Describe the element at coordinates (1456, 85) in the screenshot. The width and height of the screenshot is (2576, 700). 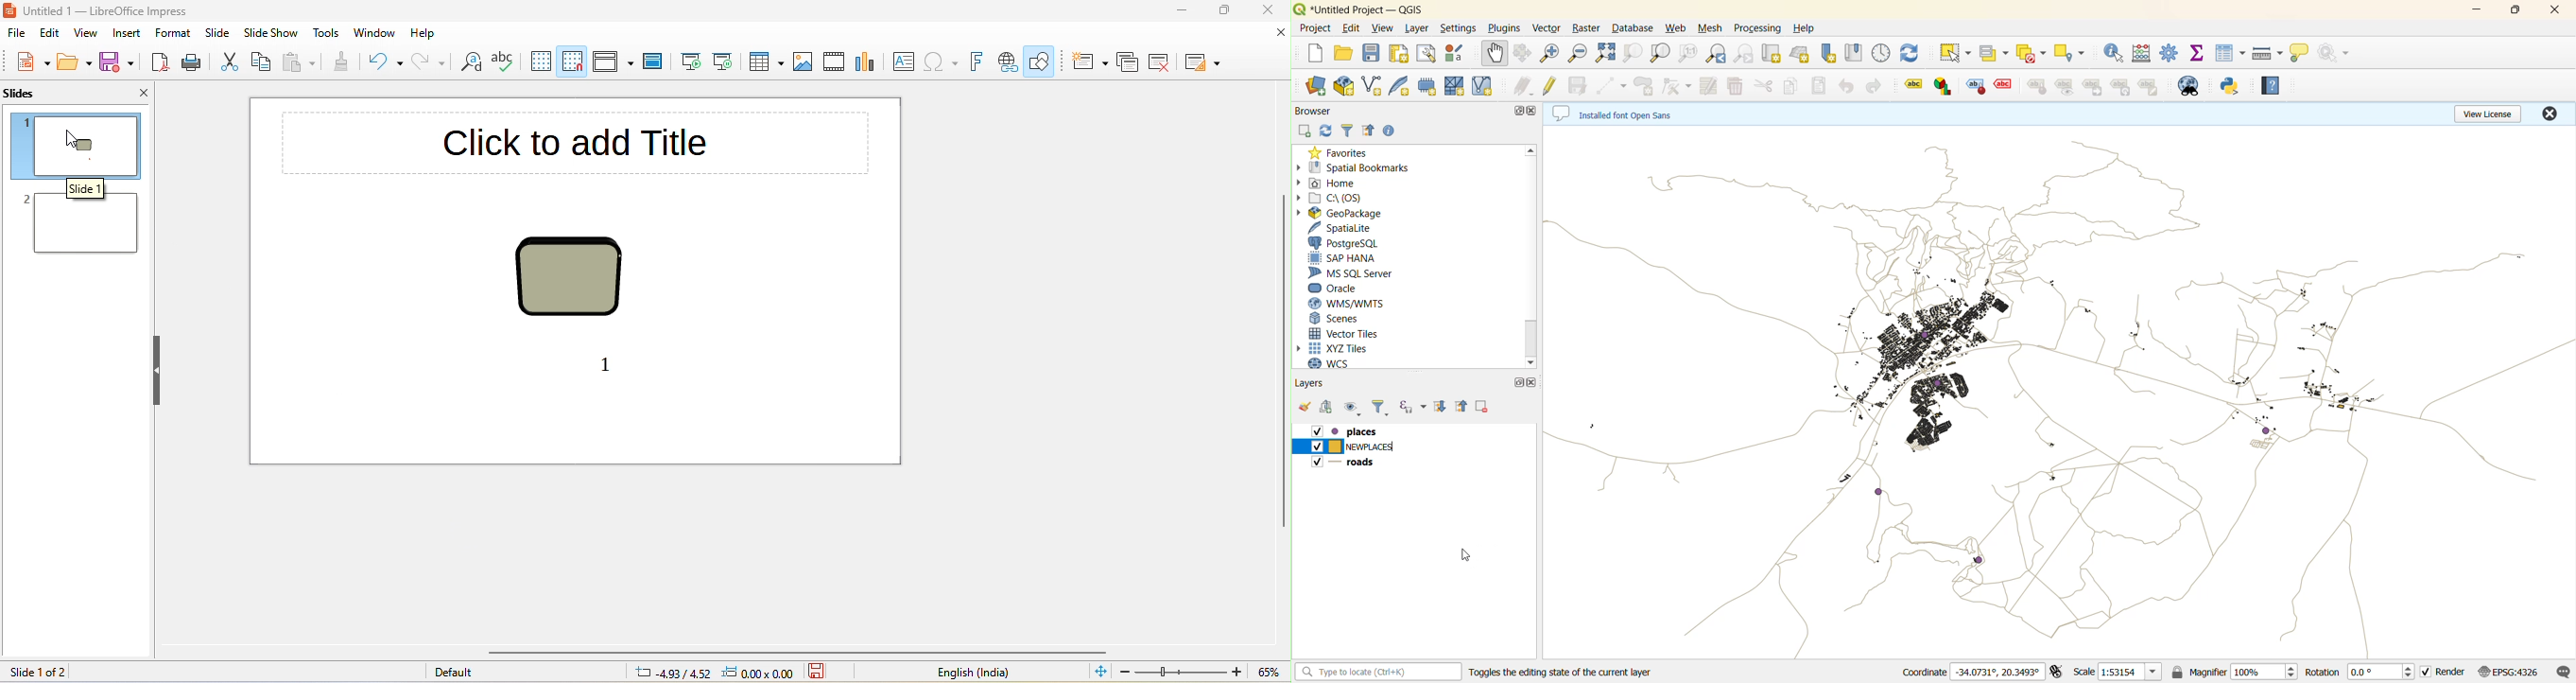
I see `new mesh layer` at that location.